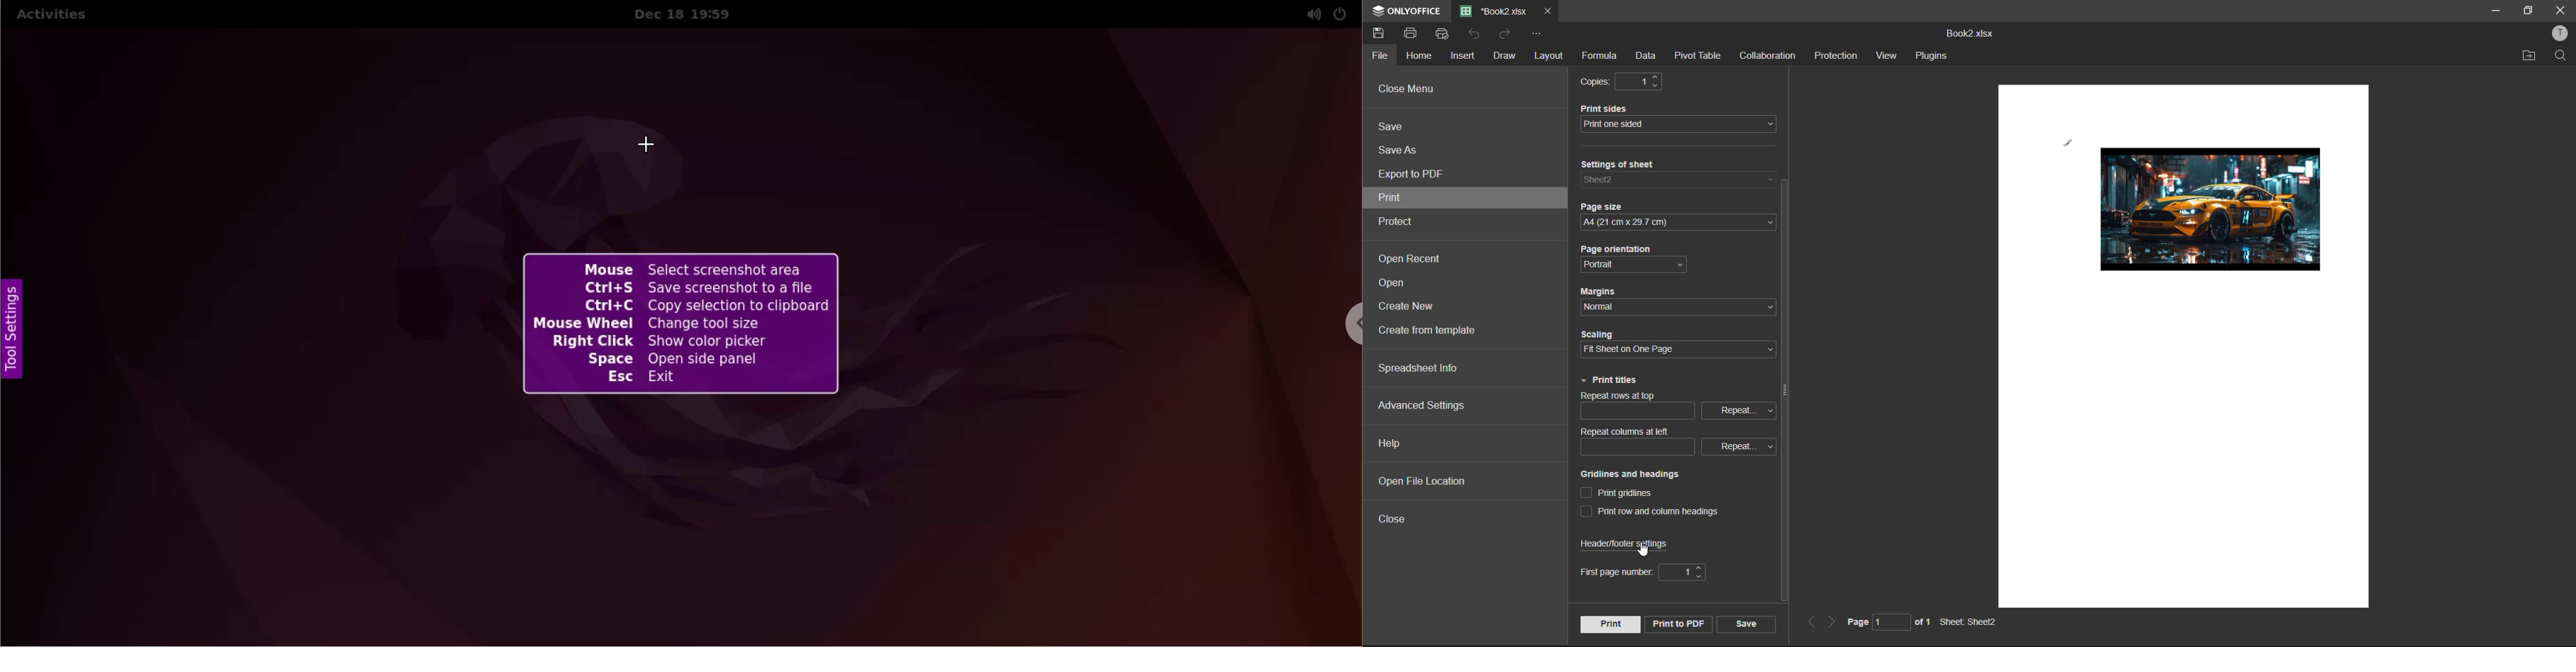 The height and width of the screenshot is (672, 2576). I want to click on print, so click(1396, 198).